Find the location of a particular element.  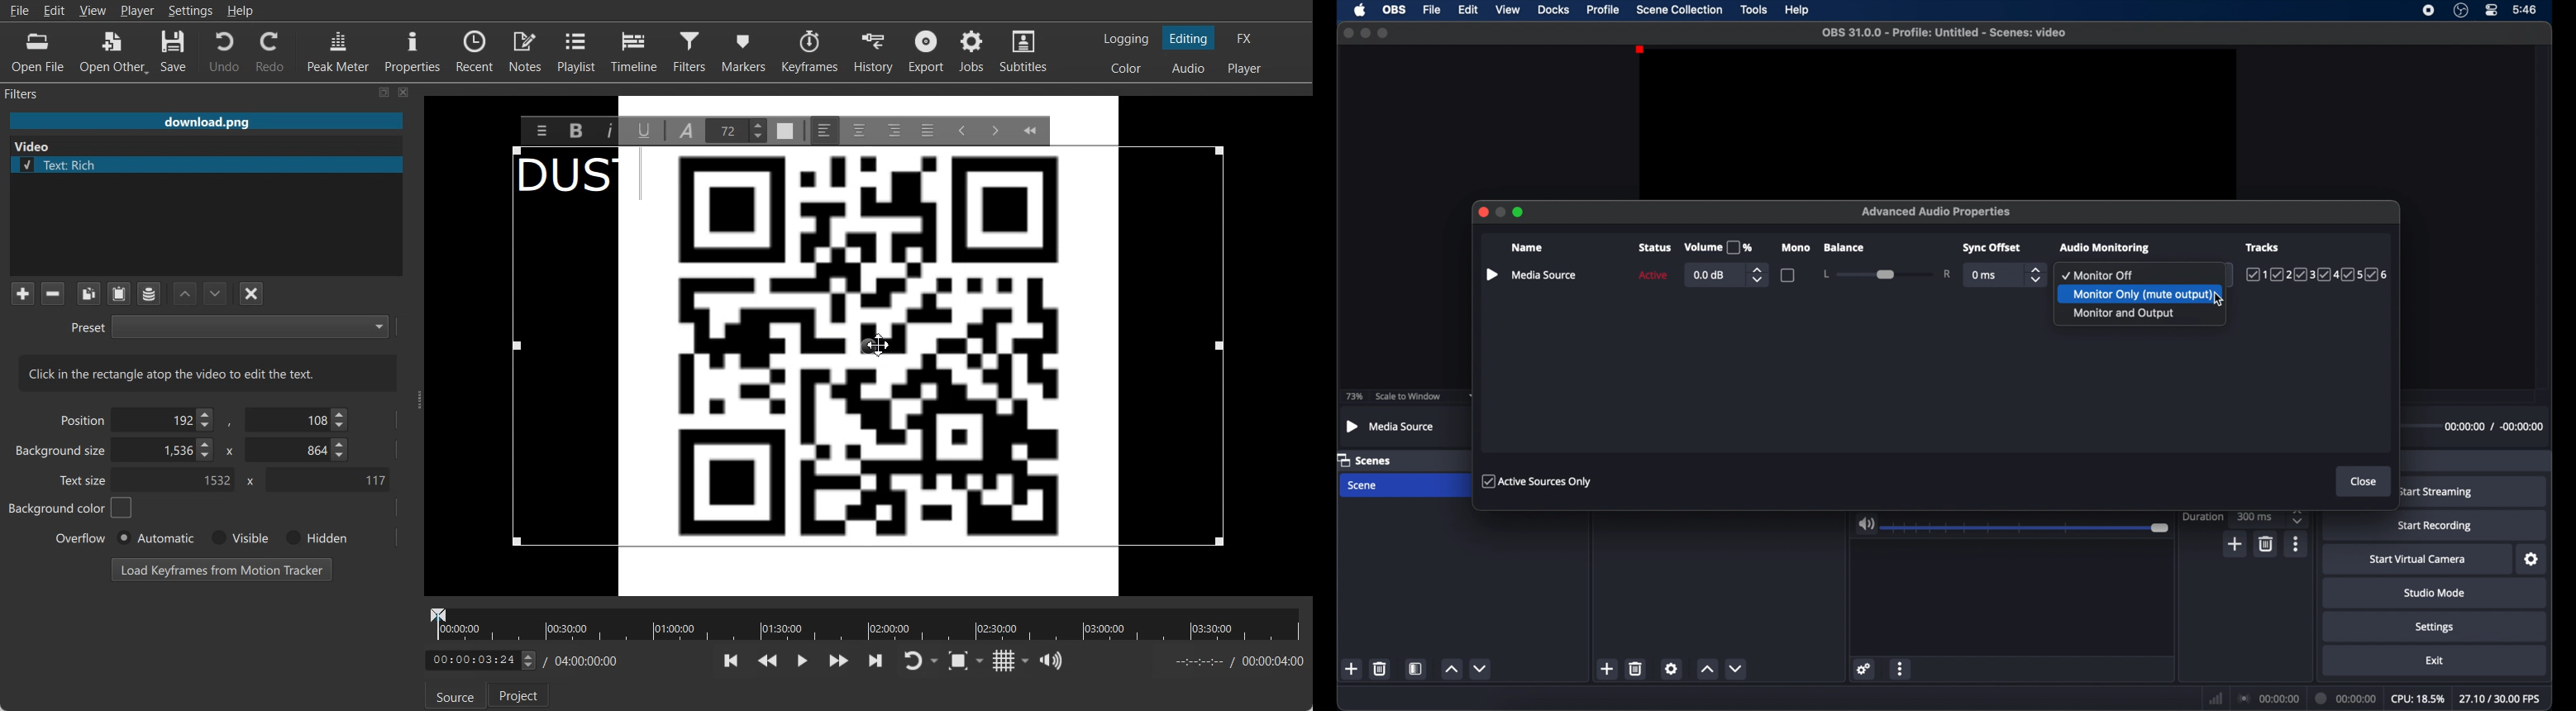

connection is located at coordinates (2268, 698).